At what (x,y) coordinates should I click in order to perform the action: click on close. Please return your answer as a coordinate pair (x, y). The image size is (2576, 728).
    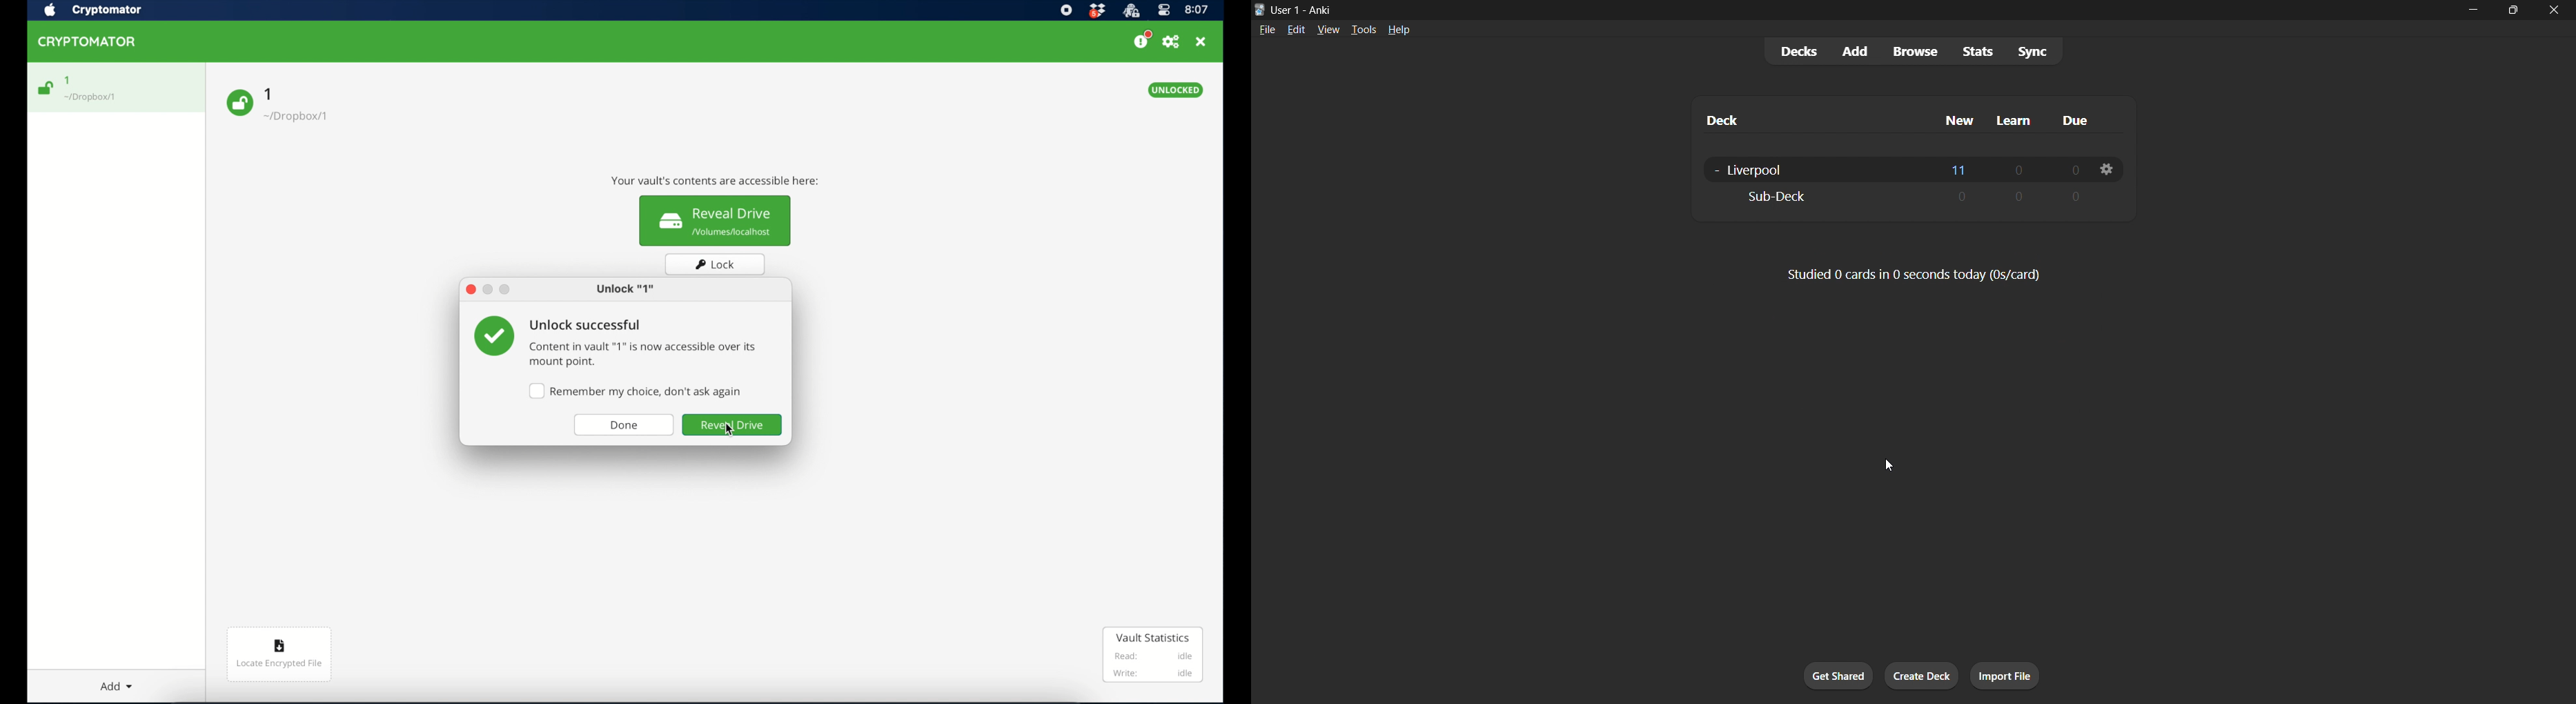
    Looking at the image, I should click on (2556, 10).